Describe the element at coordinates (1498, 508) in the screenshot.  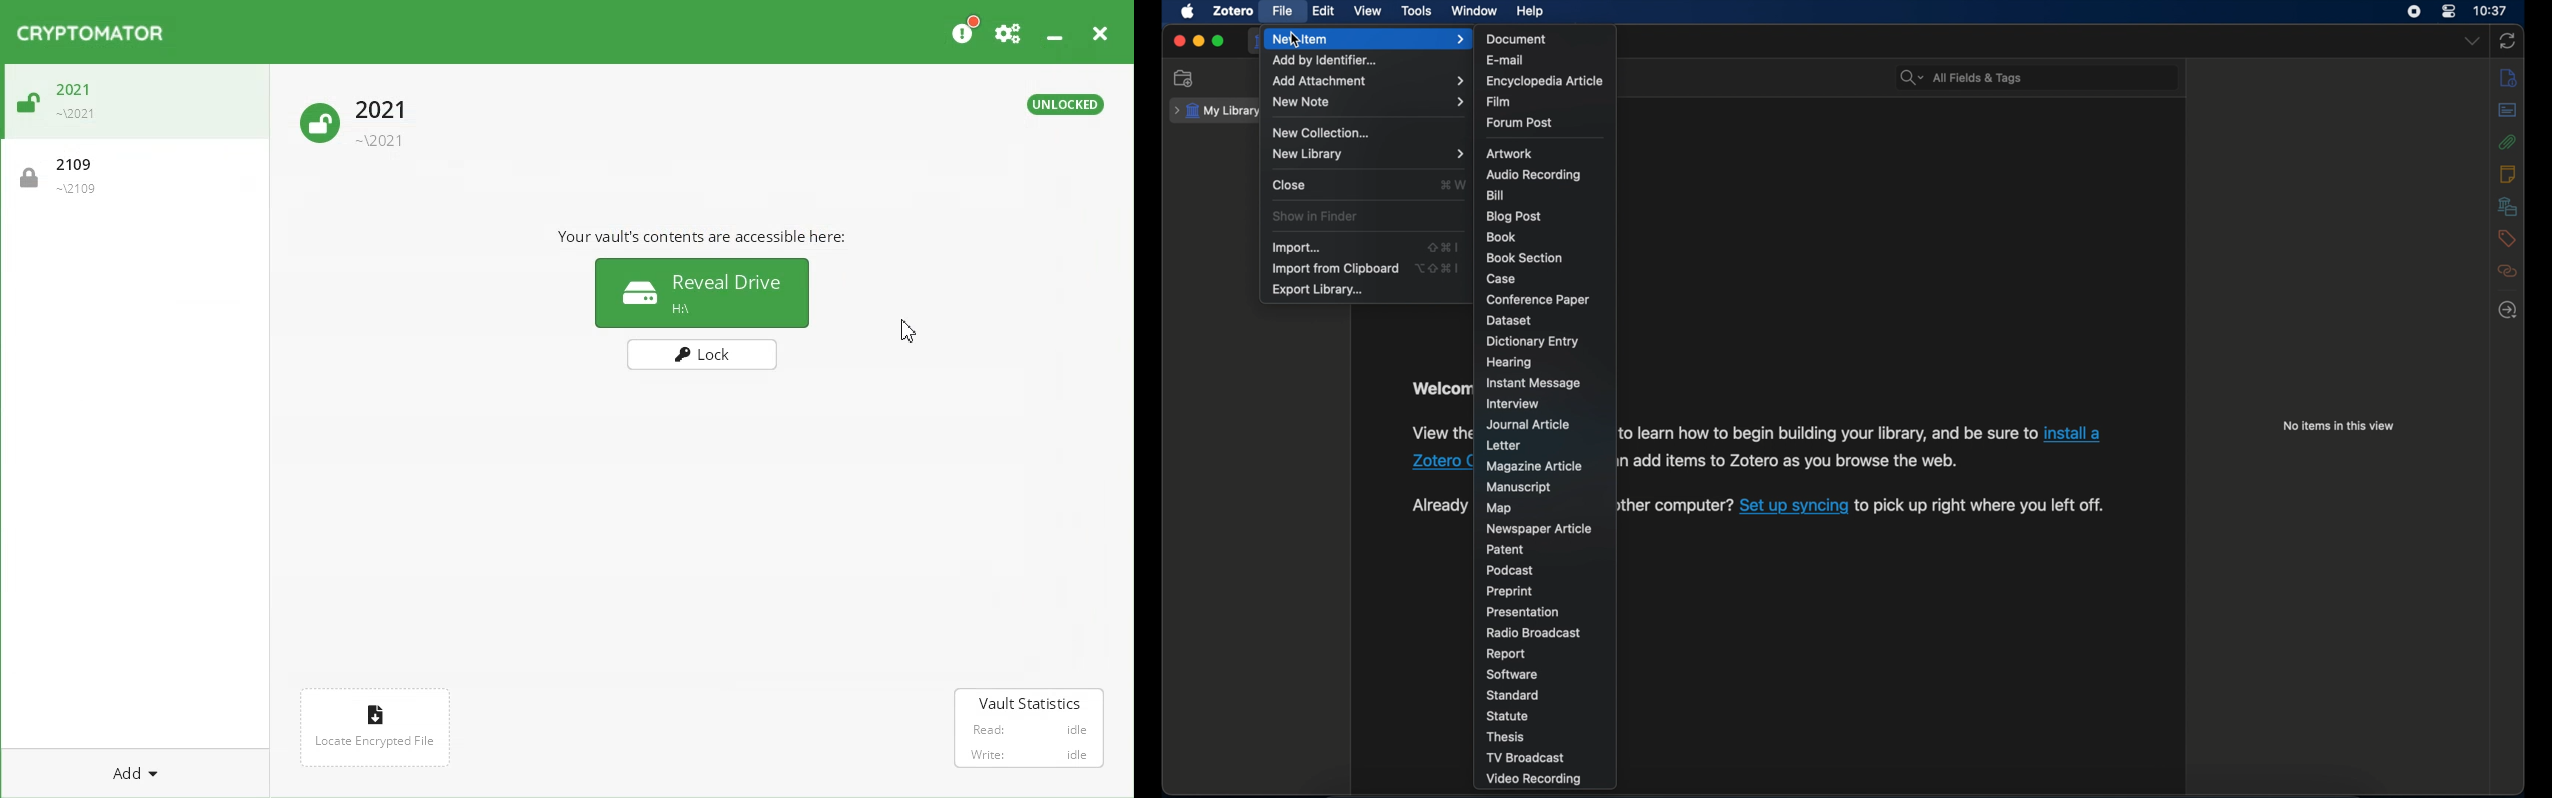
I see `map` at that location.